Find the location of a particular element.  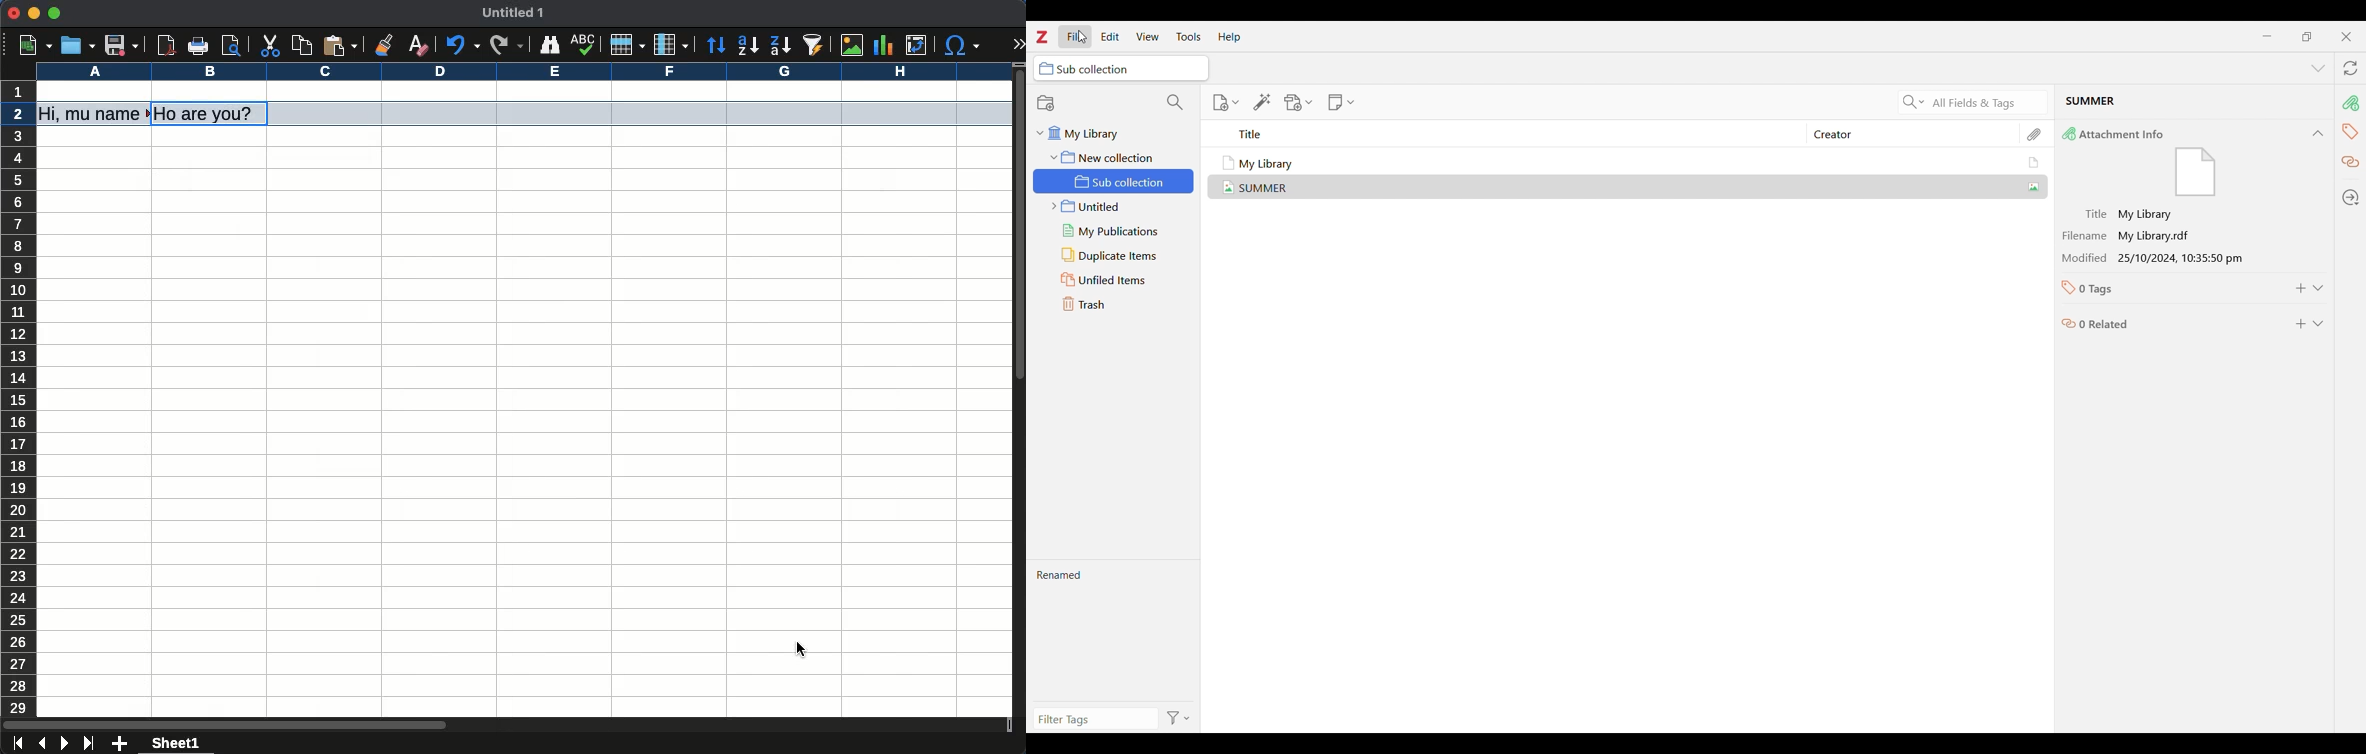

Tools menu is located at coordinates (1189, 36).